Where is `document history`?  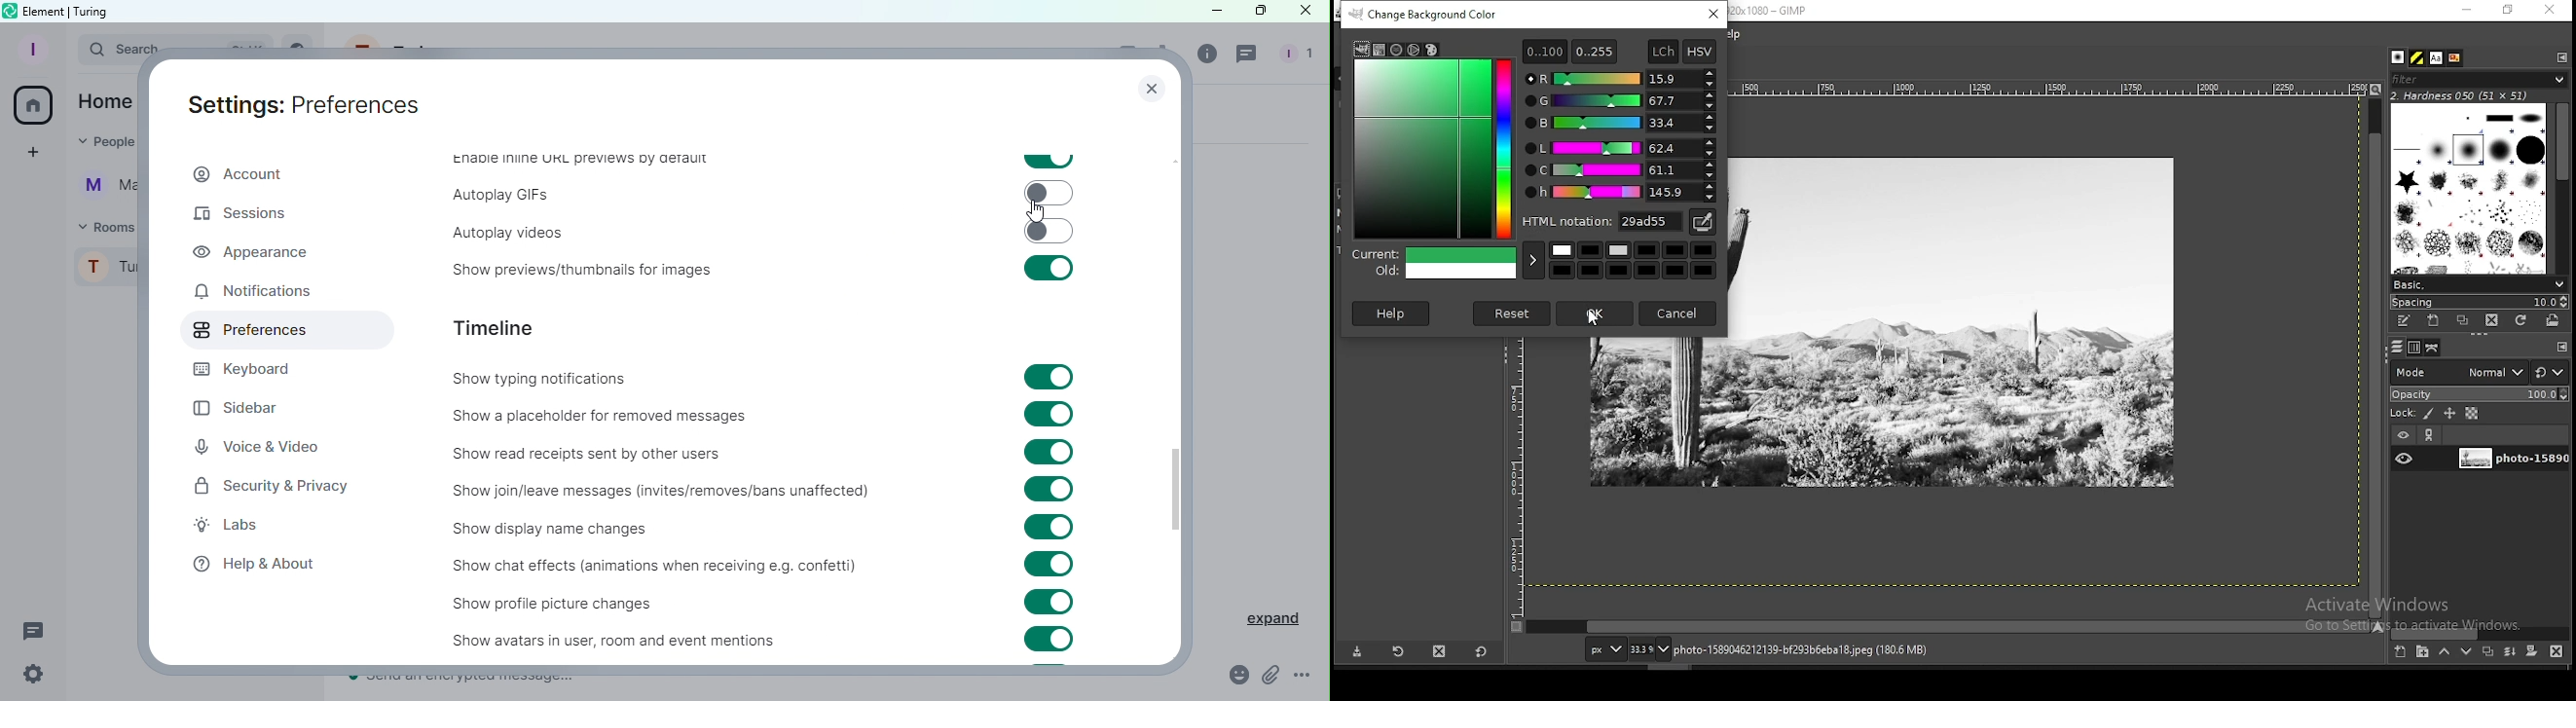
document history is located at coordinates (2455, 58).